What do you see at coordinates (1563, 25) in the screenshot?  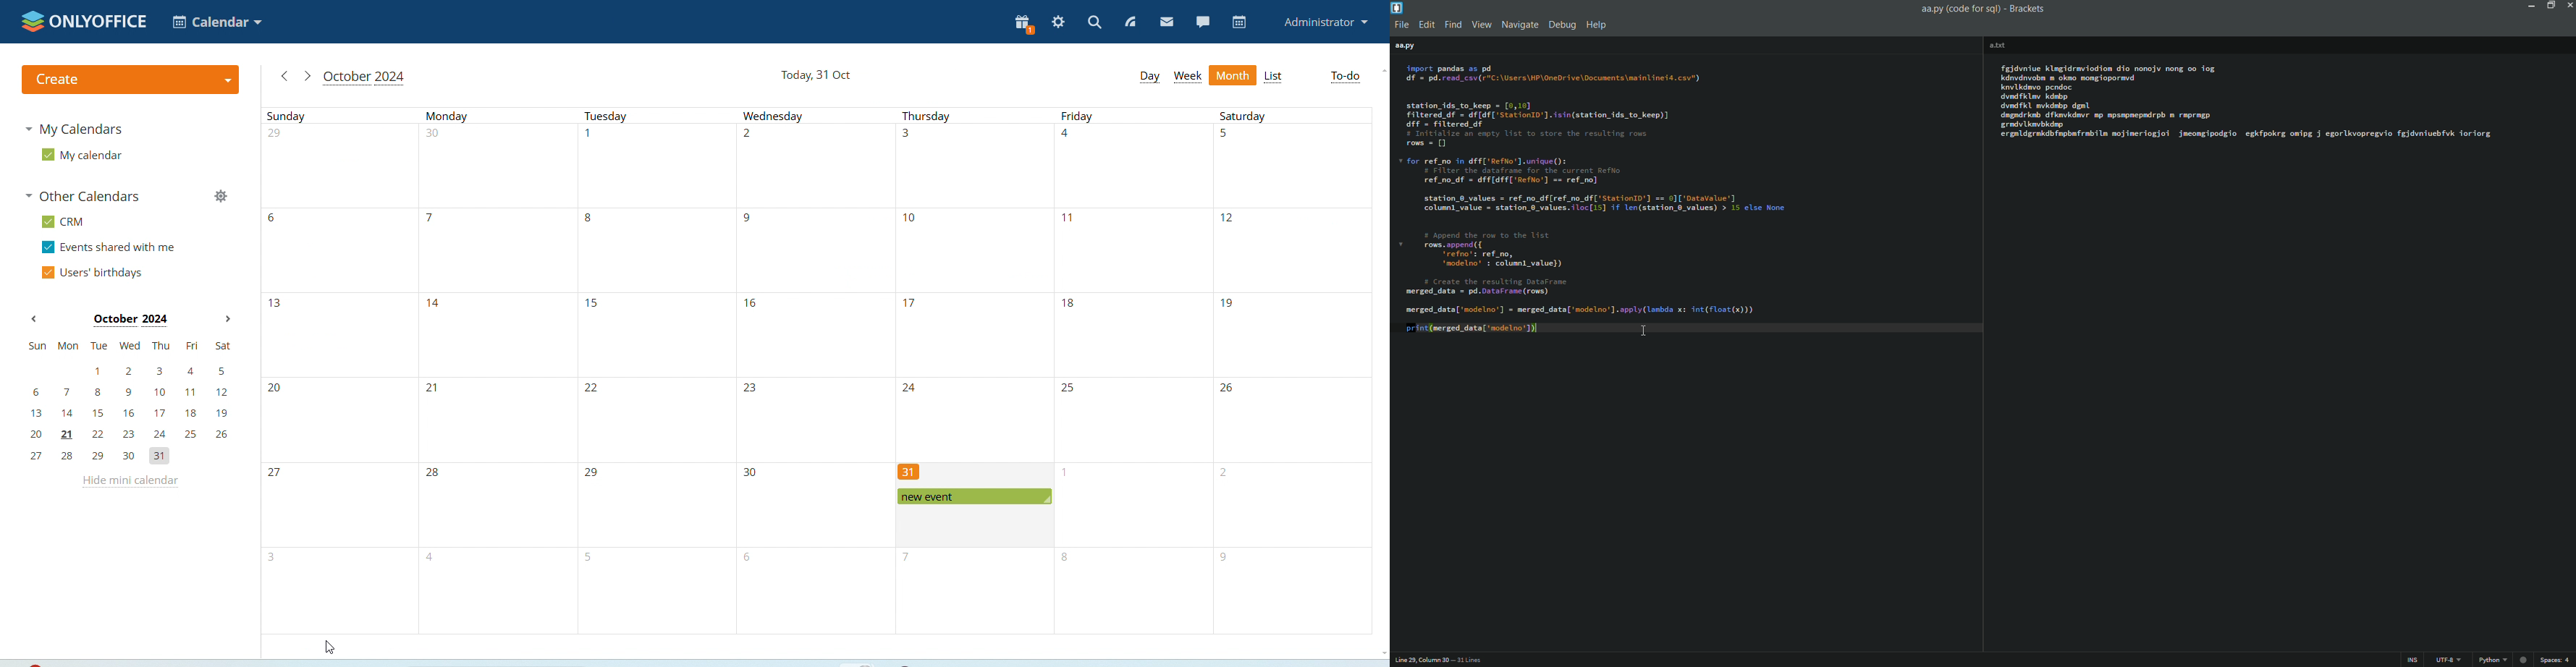 I see `debug menu` at bounding box center [1563, 25].